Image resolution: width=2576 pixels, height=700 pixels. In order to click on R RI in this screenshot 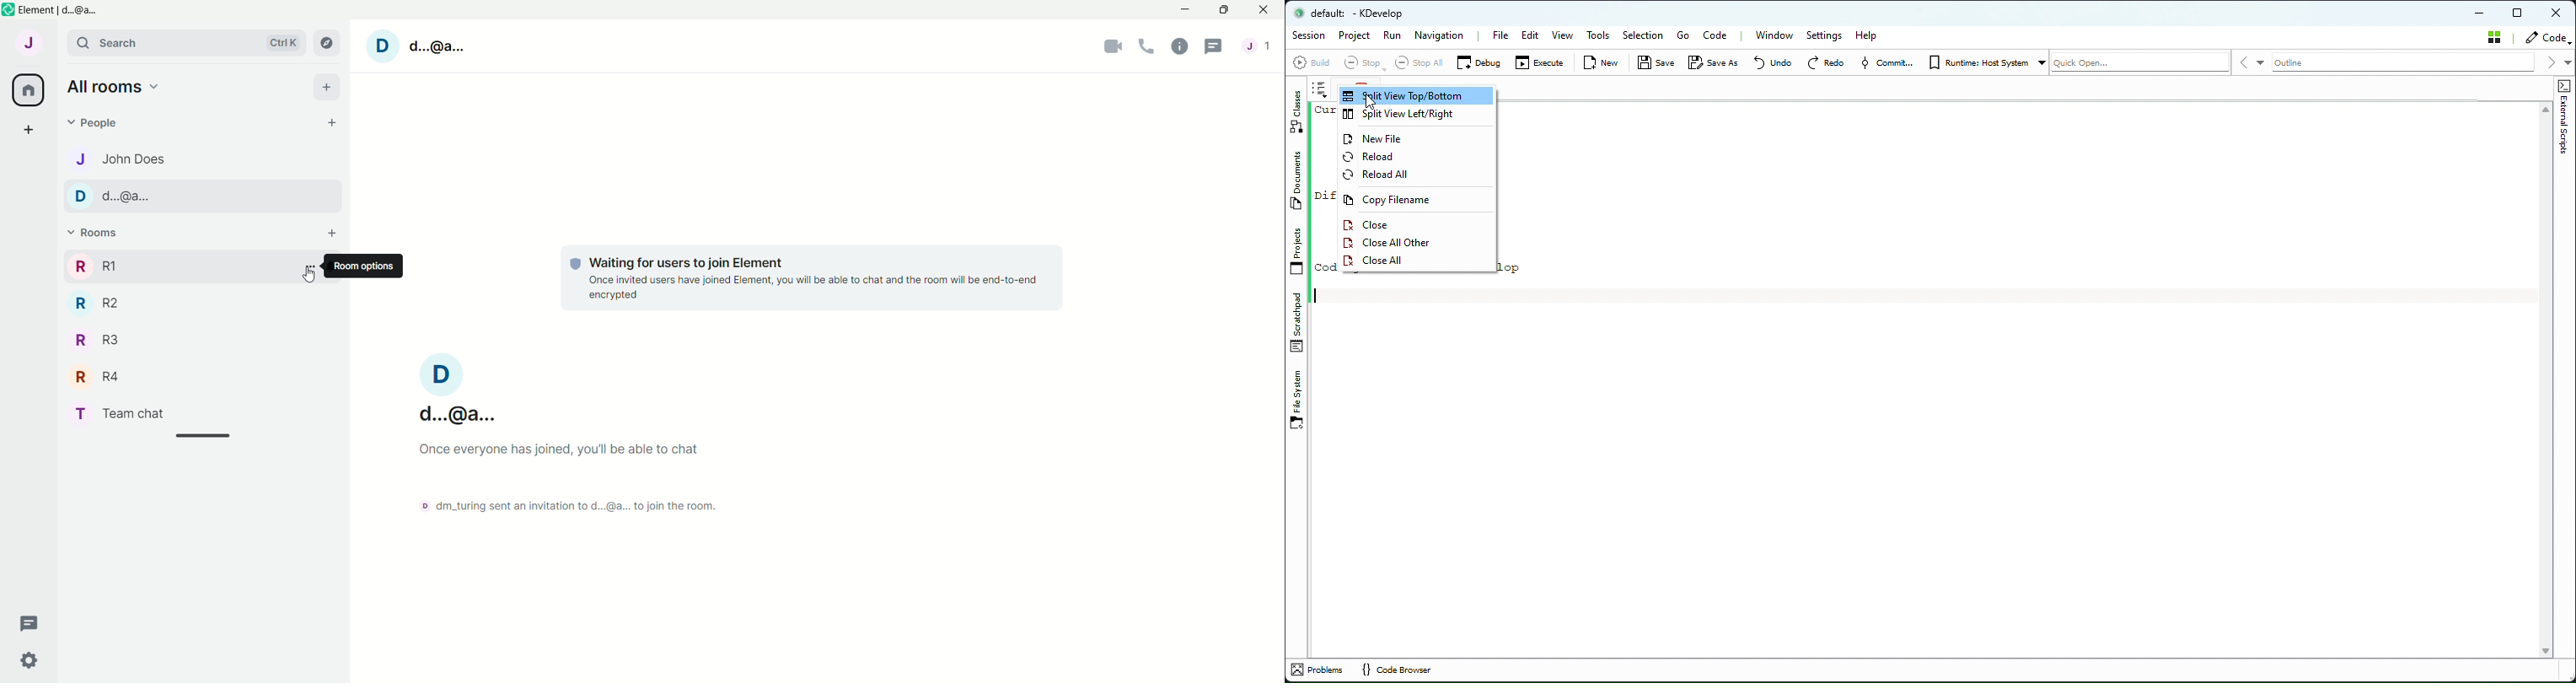, I will do `click(112, 267)`.